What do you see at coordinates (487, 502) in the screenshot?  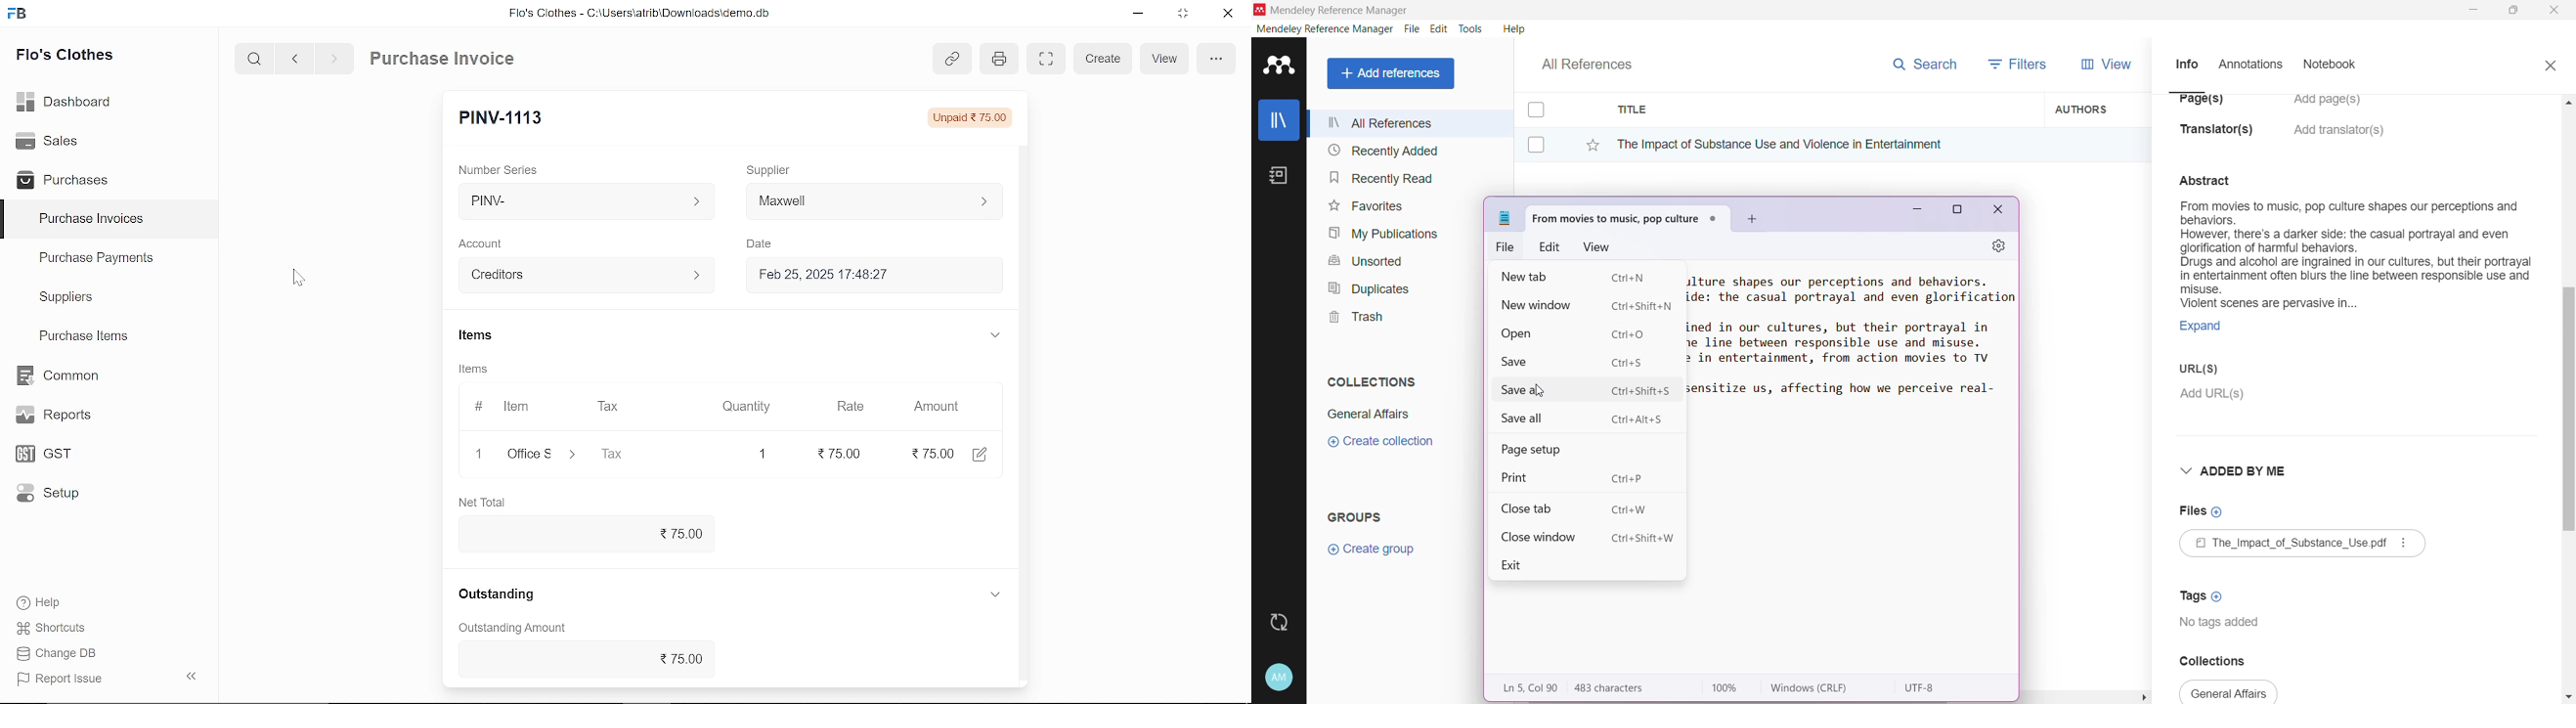 I see `Net Total` at bounding box center [487, 502].